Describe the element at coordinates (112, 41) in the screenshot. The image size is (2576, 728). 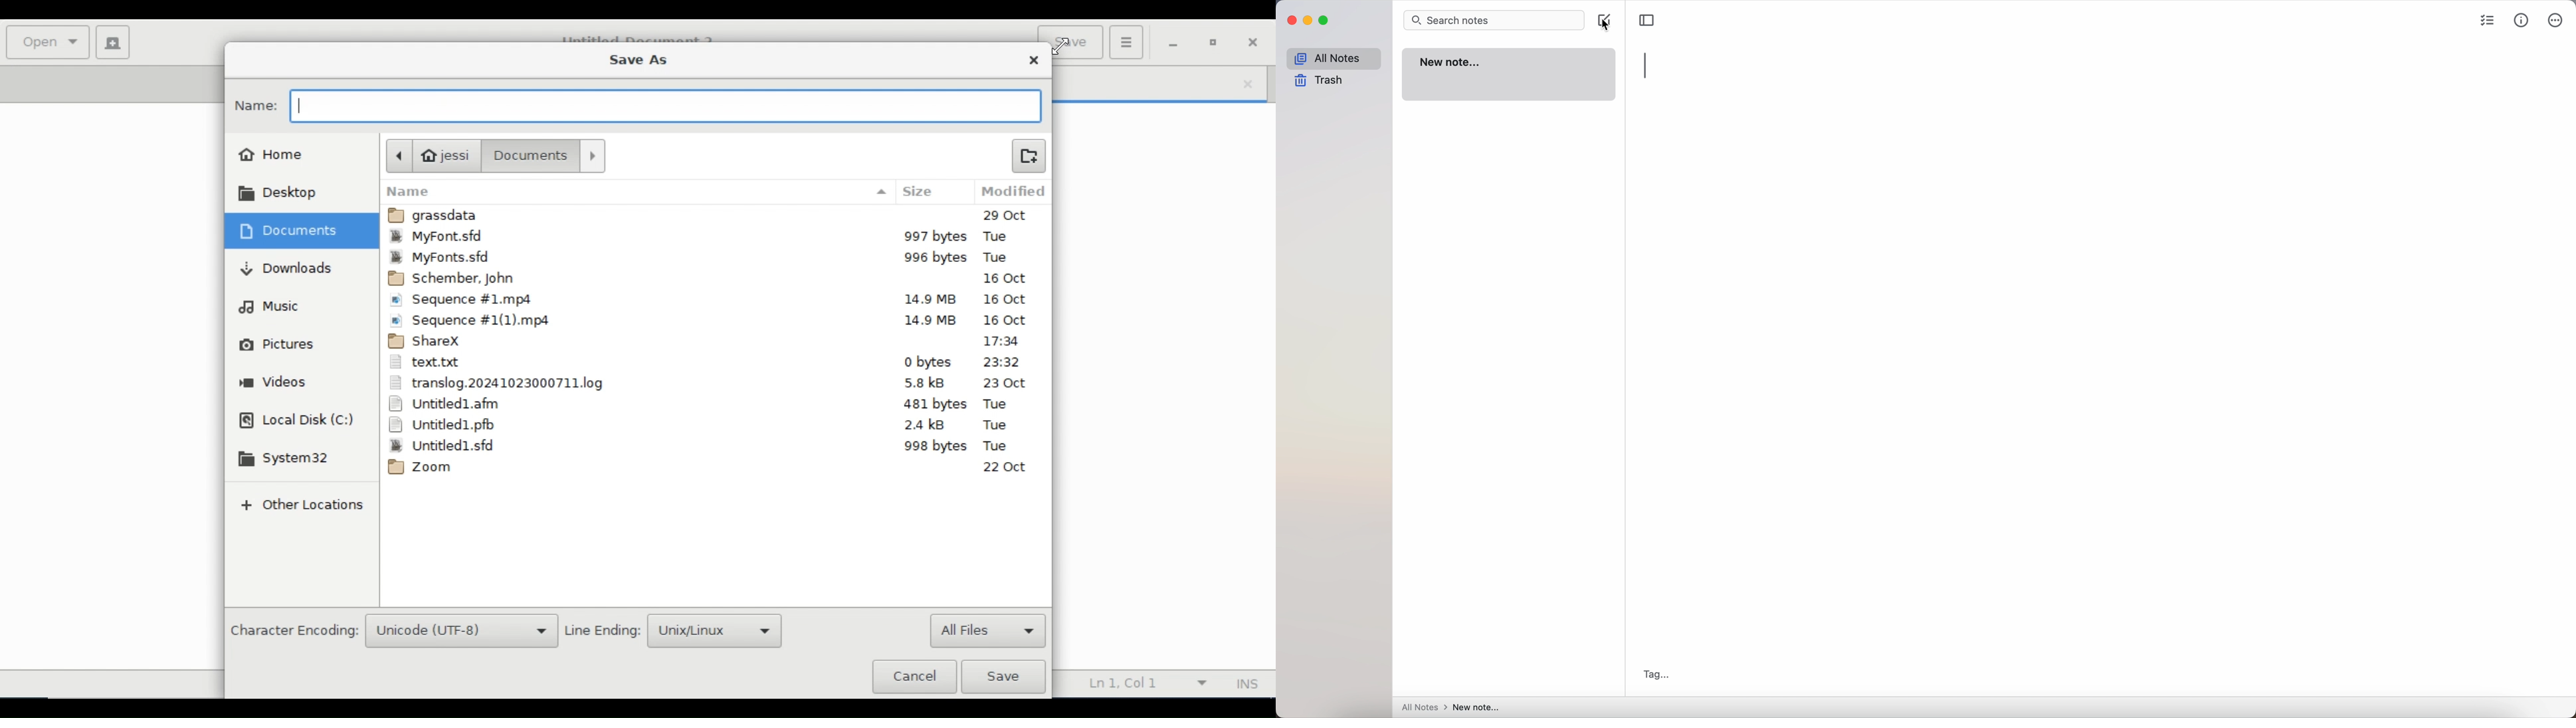
I see `Create new document` at that location.